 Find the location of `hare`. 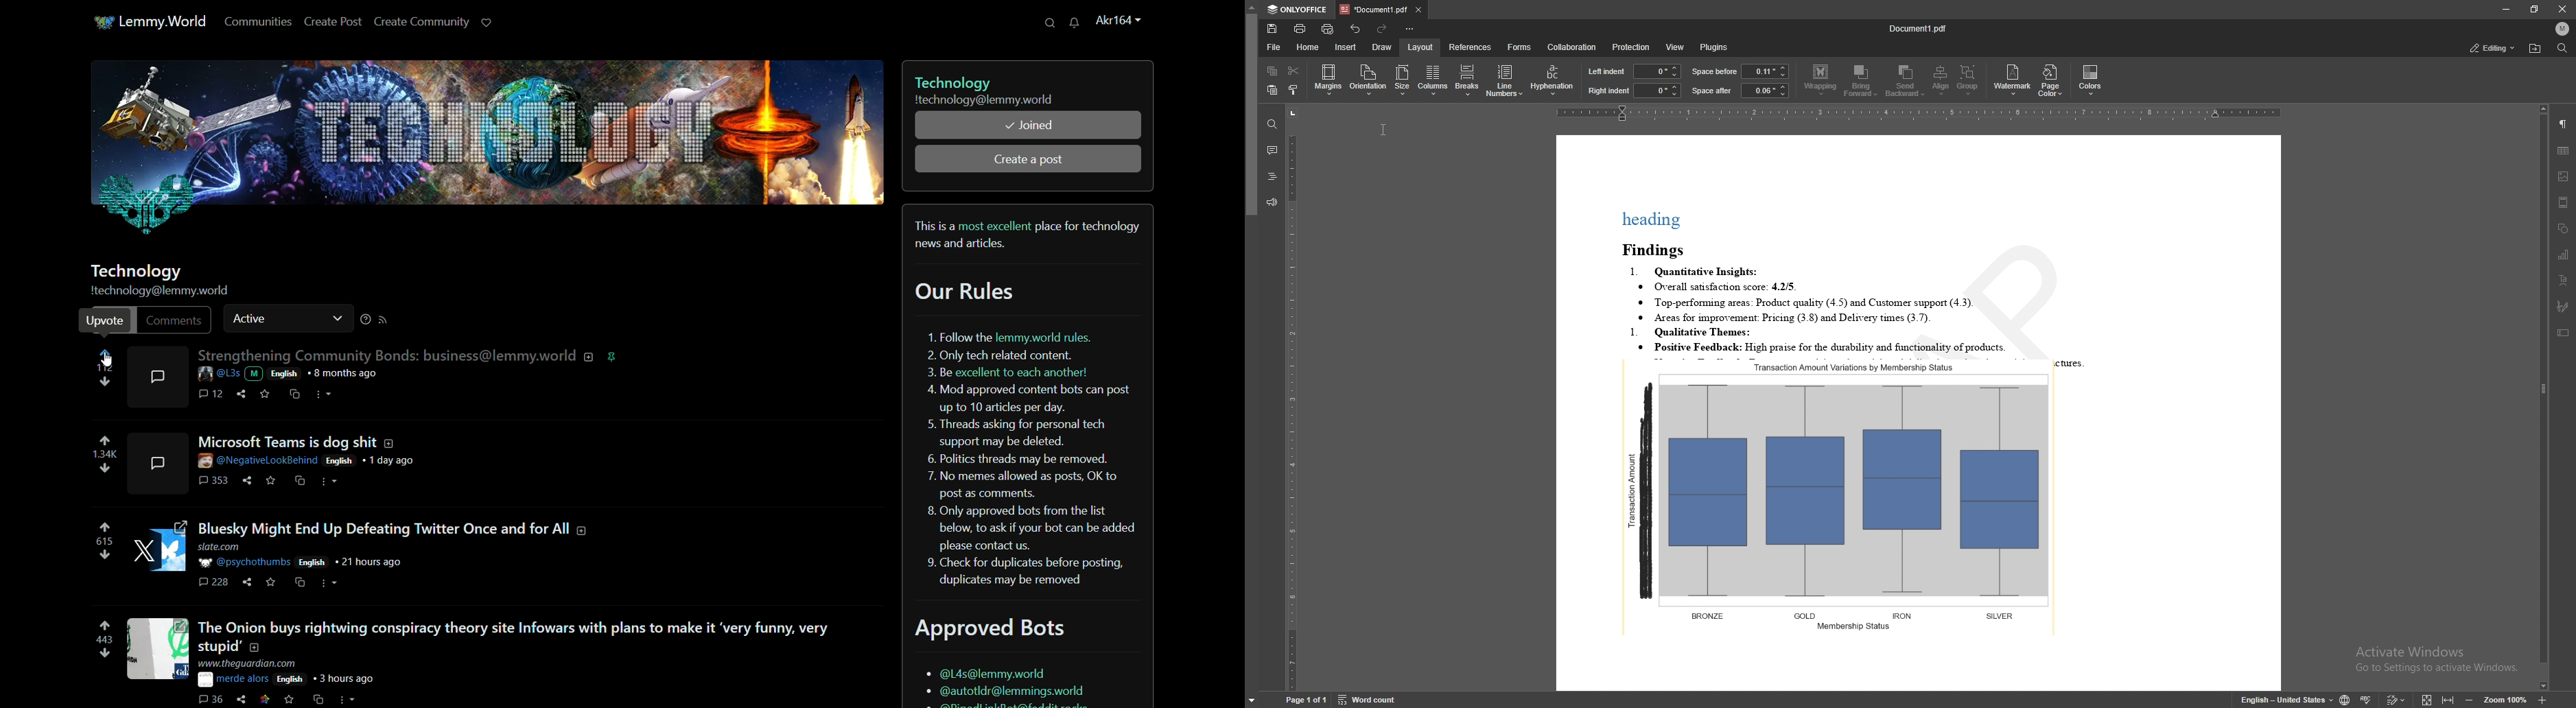

hare is located at coordinates (248, 581).